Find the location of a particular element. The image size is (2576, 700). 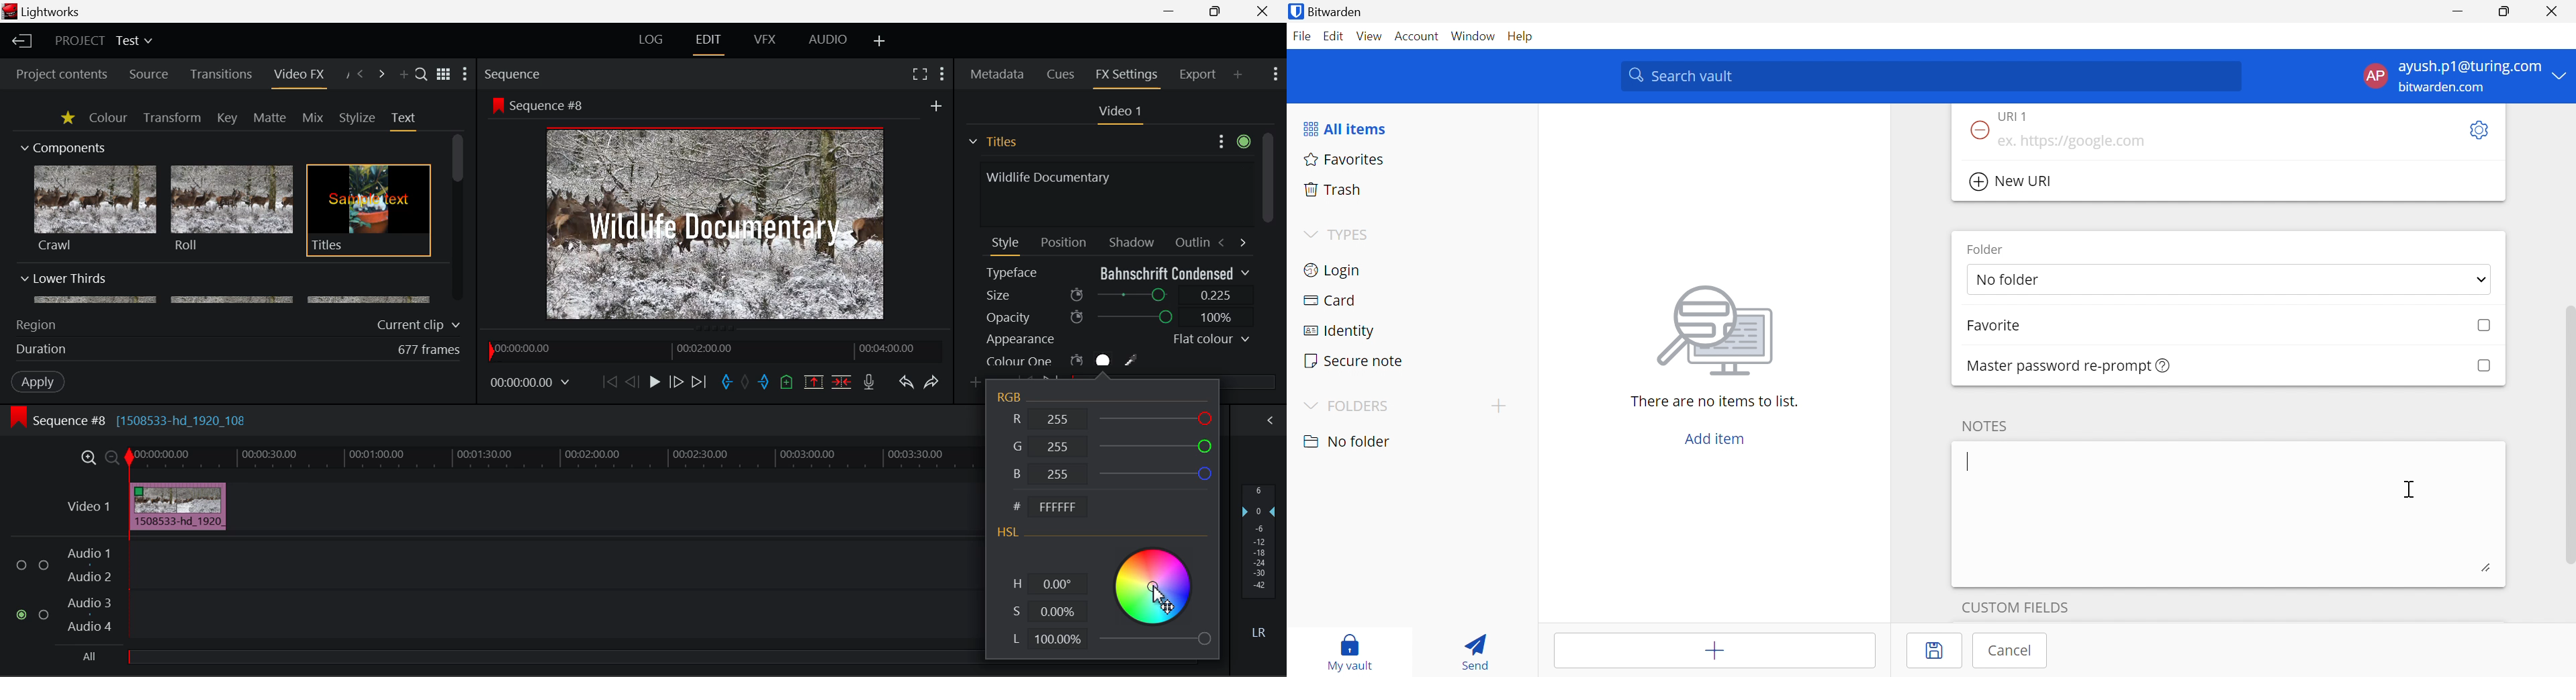

Decibel Level is located at coordinates (1260, 564).